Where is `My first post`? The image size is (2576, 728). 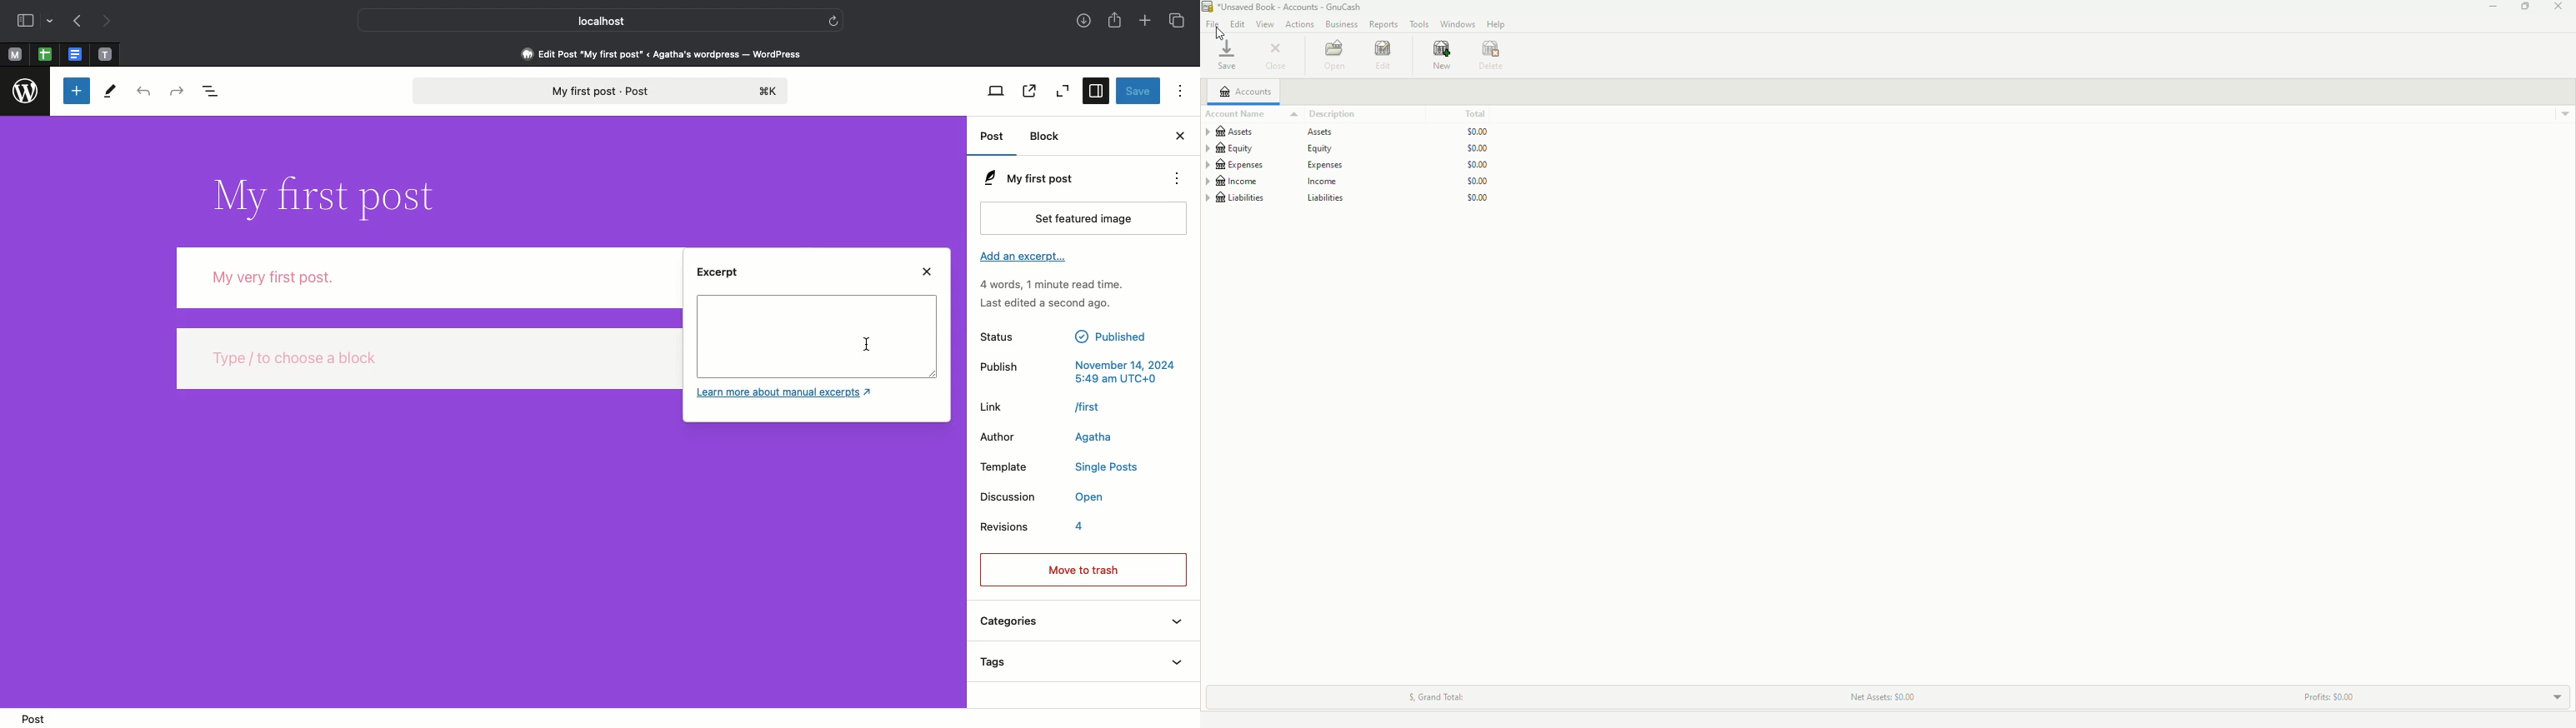
My first post is located at coordinates (1026, 178).